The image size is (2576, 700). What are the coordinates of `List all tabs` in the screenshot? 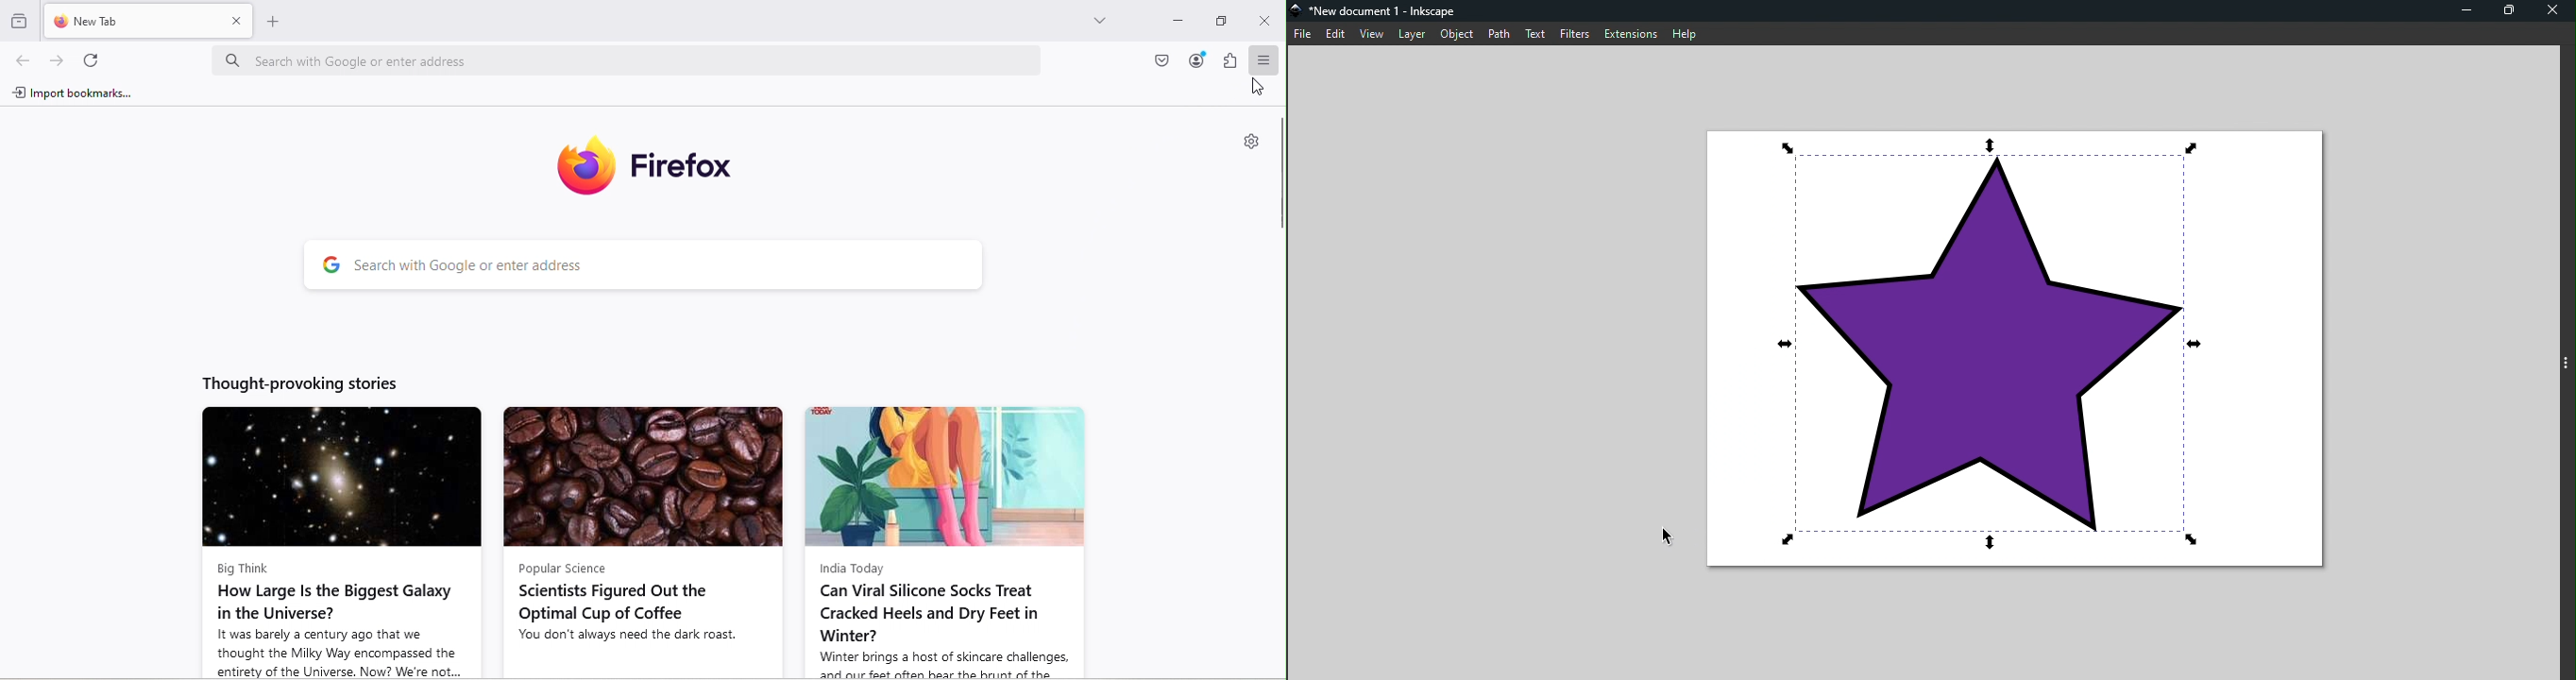 It's located at (1099, 24).